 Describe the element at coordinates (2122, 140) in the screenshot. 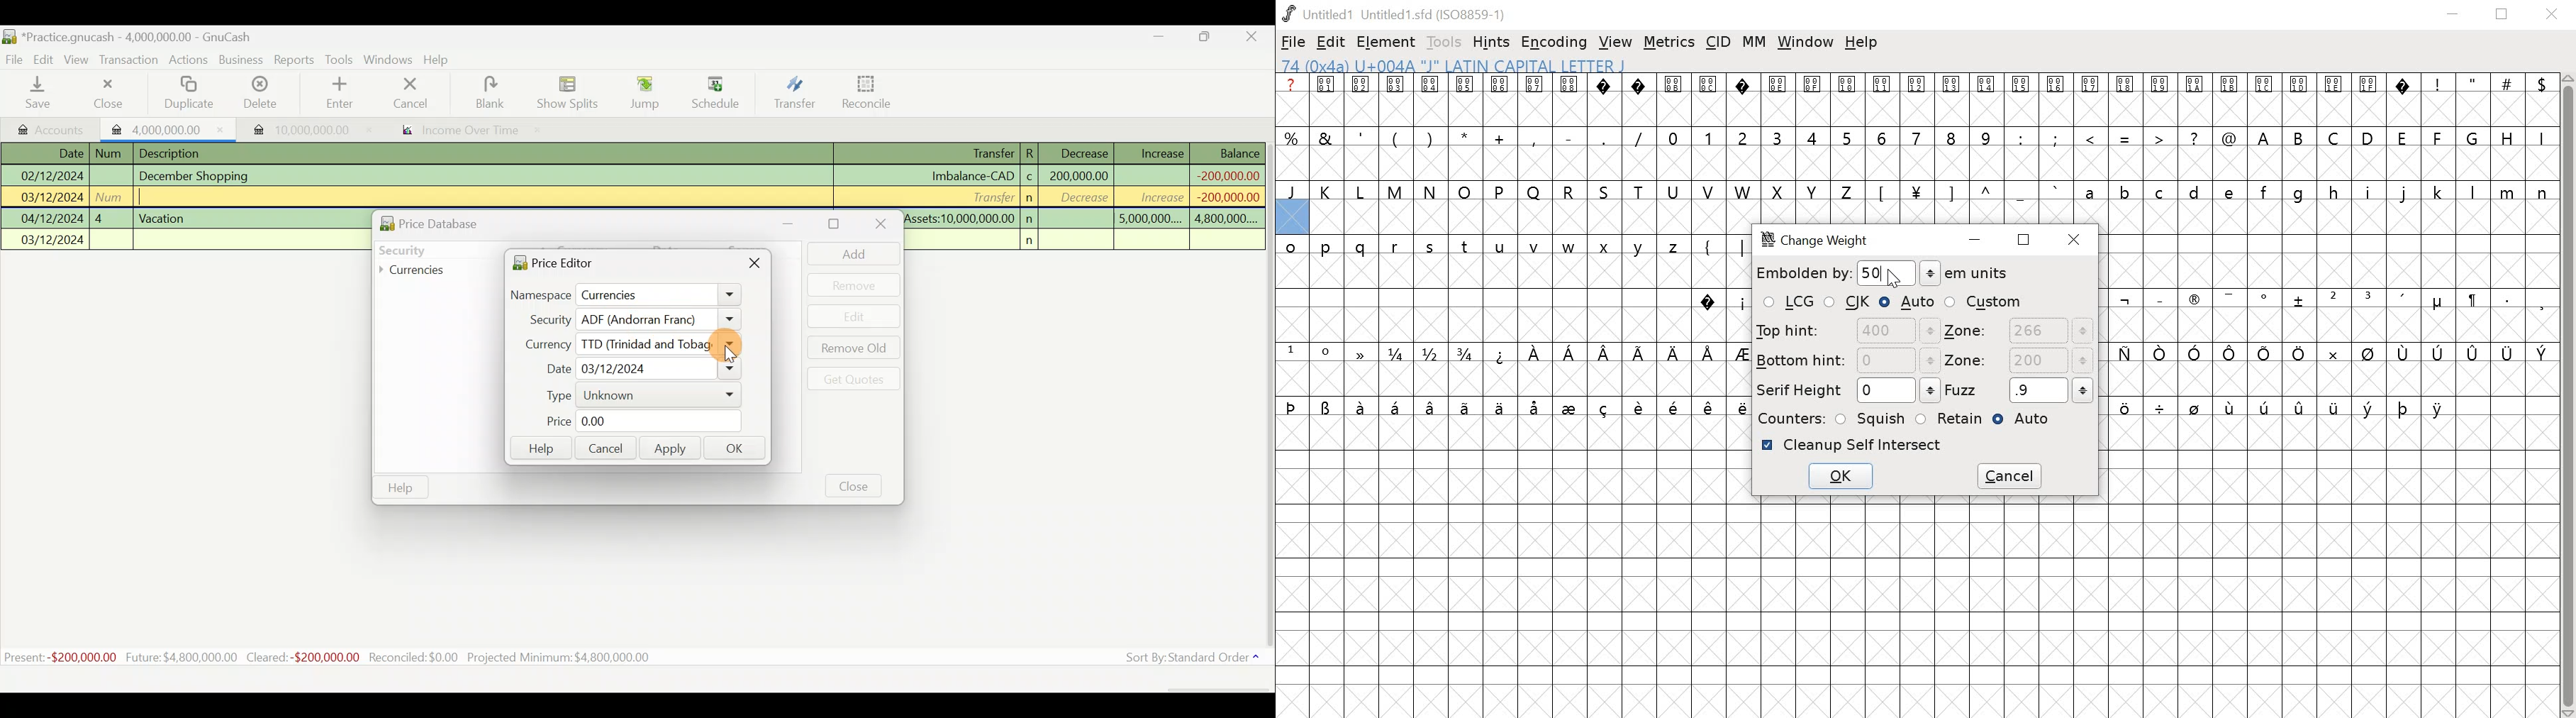

I see `special characters` at that location.